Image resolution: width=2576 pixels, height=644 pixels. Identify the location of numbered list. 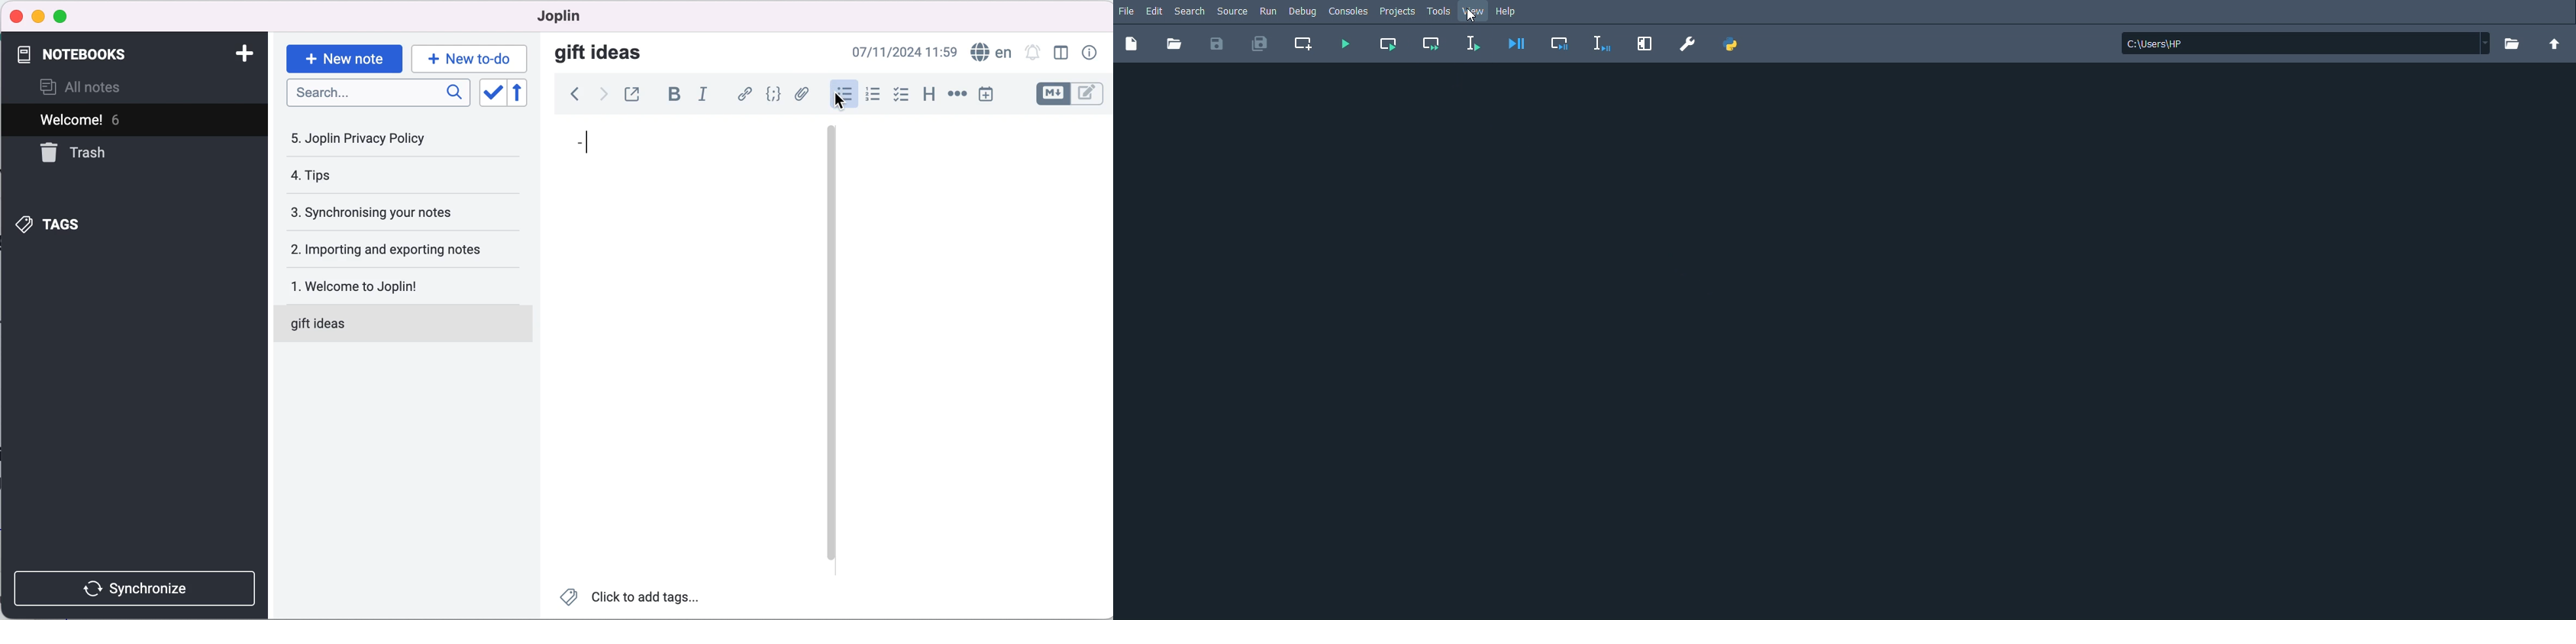
(873, 95).